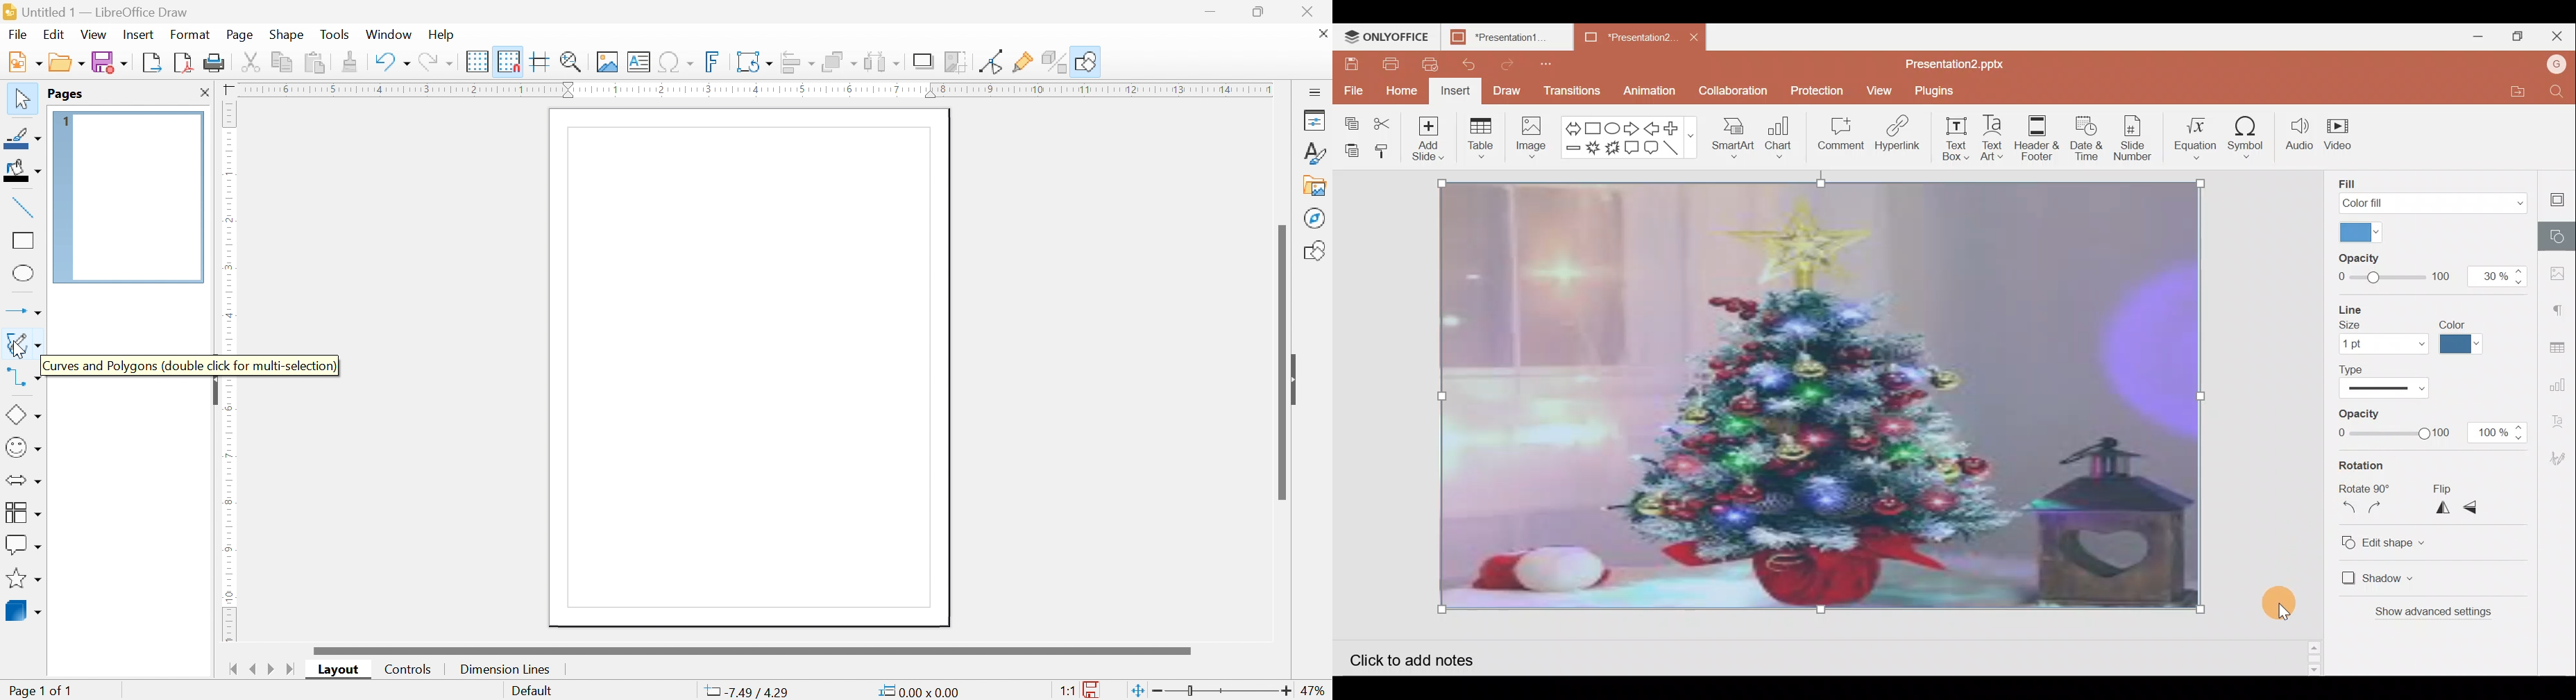 The width and height of the screenshot is (2576, 700). Describe the element at coordinates (2428, 191) in the screenshot. I see `Fill` at that location.